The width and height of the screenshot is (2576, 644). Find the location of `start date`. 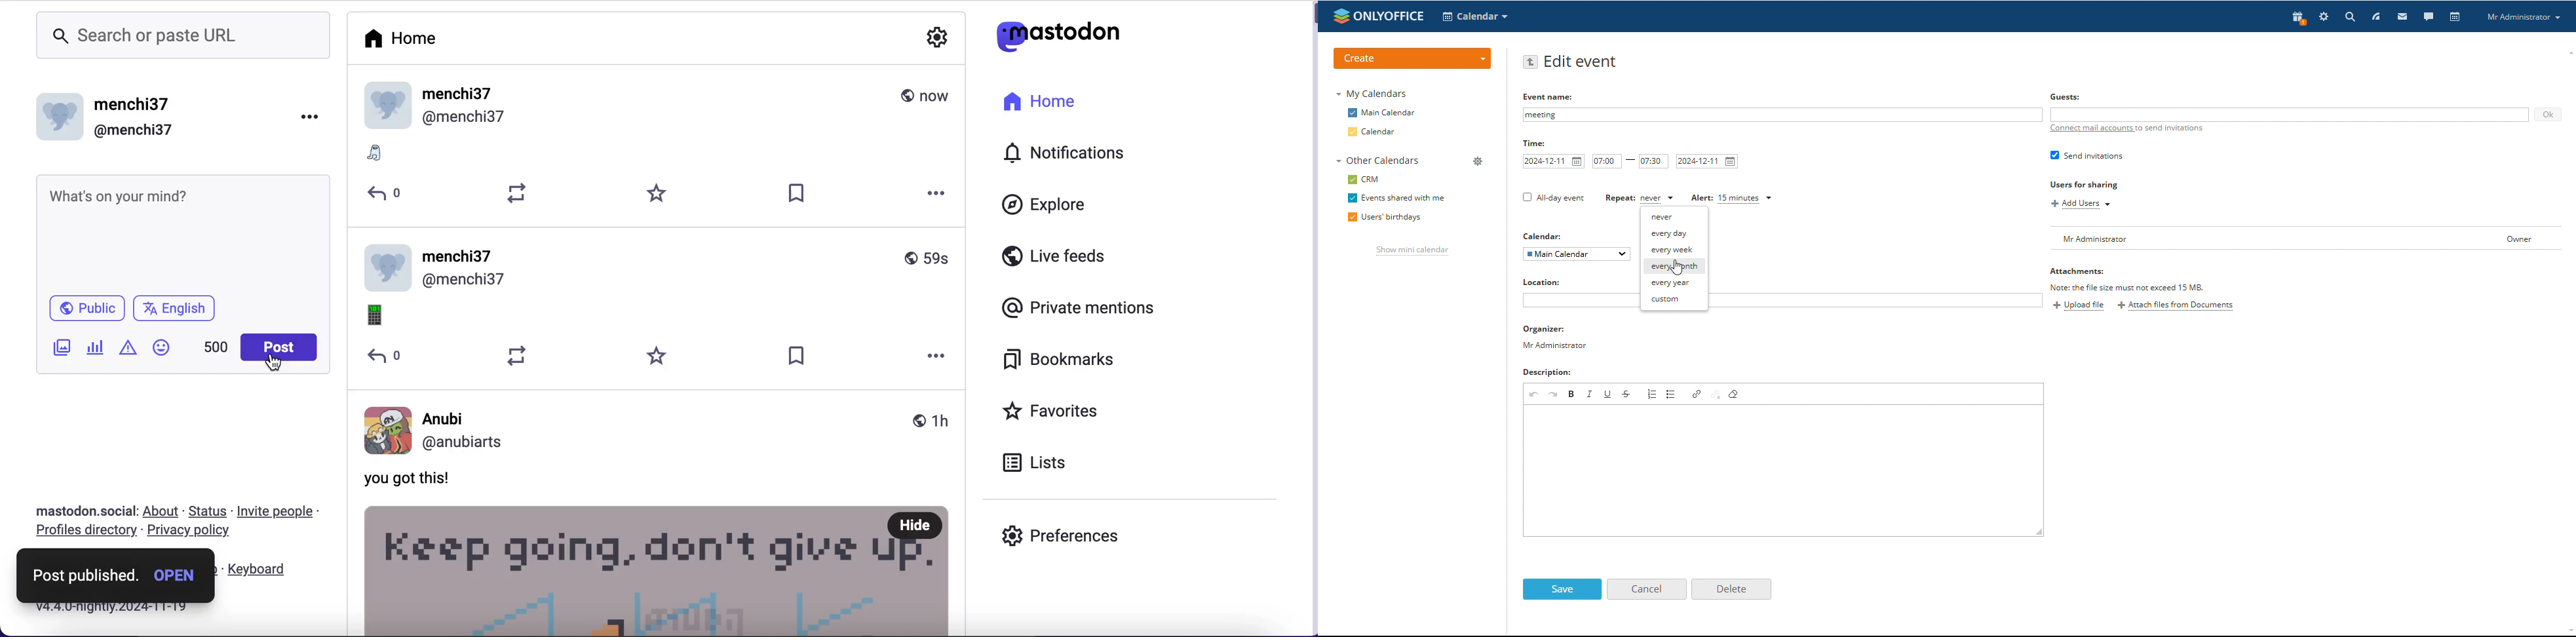

start date is located at coordinates (1554, 161).